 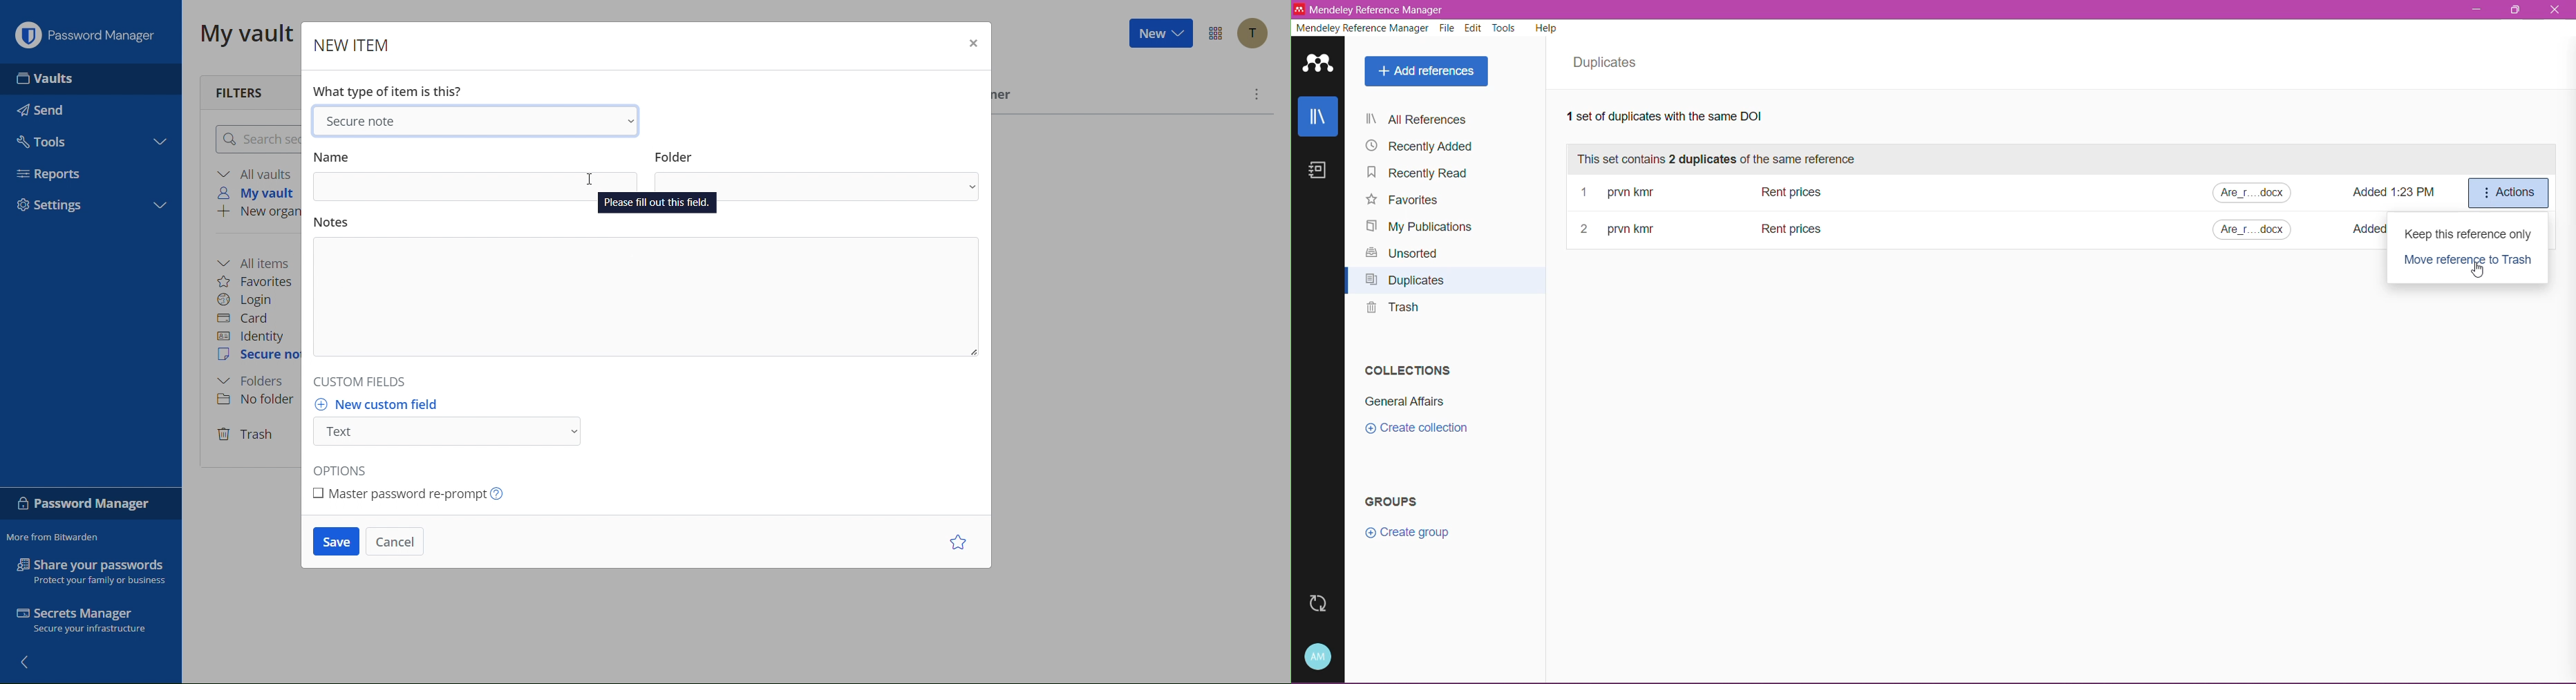 I want to click on Secure Note, so click(x=478, y=120).